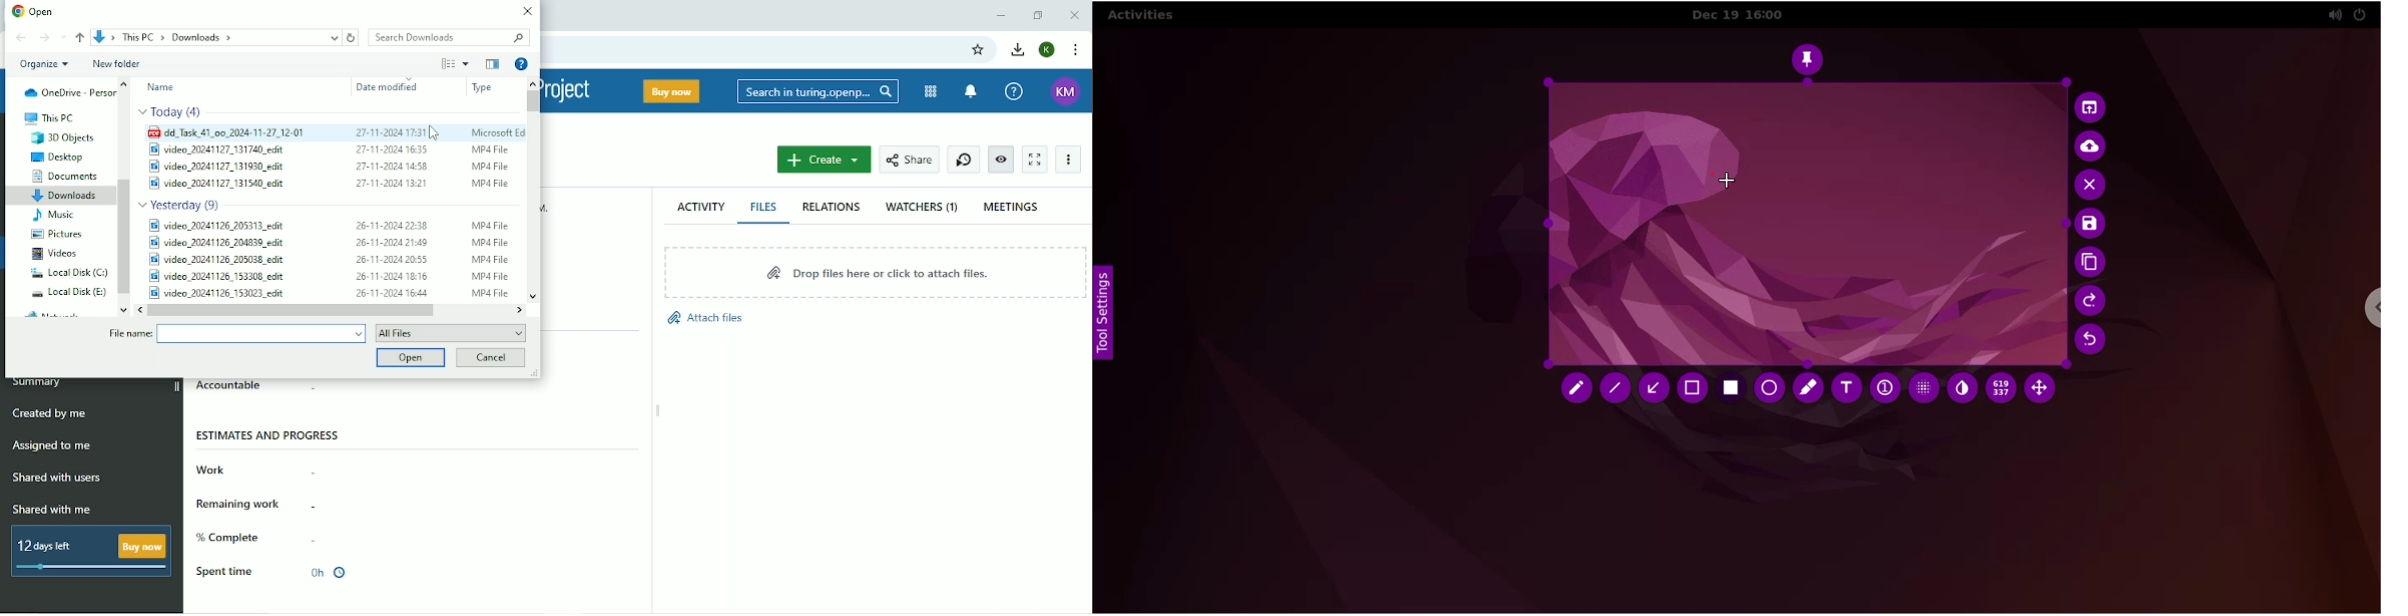 This screenshot has height=616, width=2408. I want to click on Desktop, so click(60, 157).